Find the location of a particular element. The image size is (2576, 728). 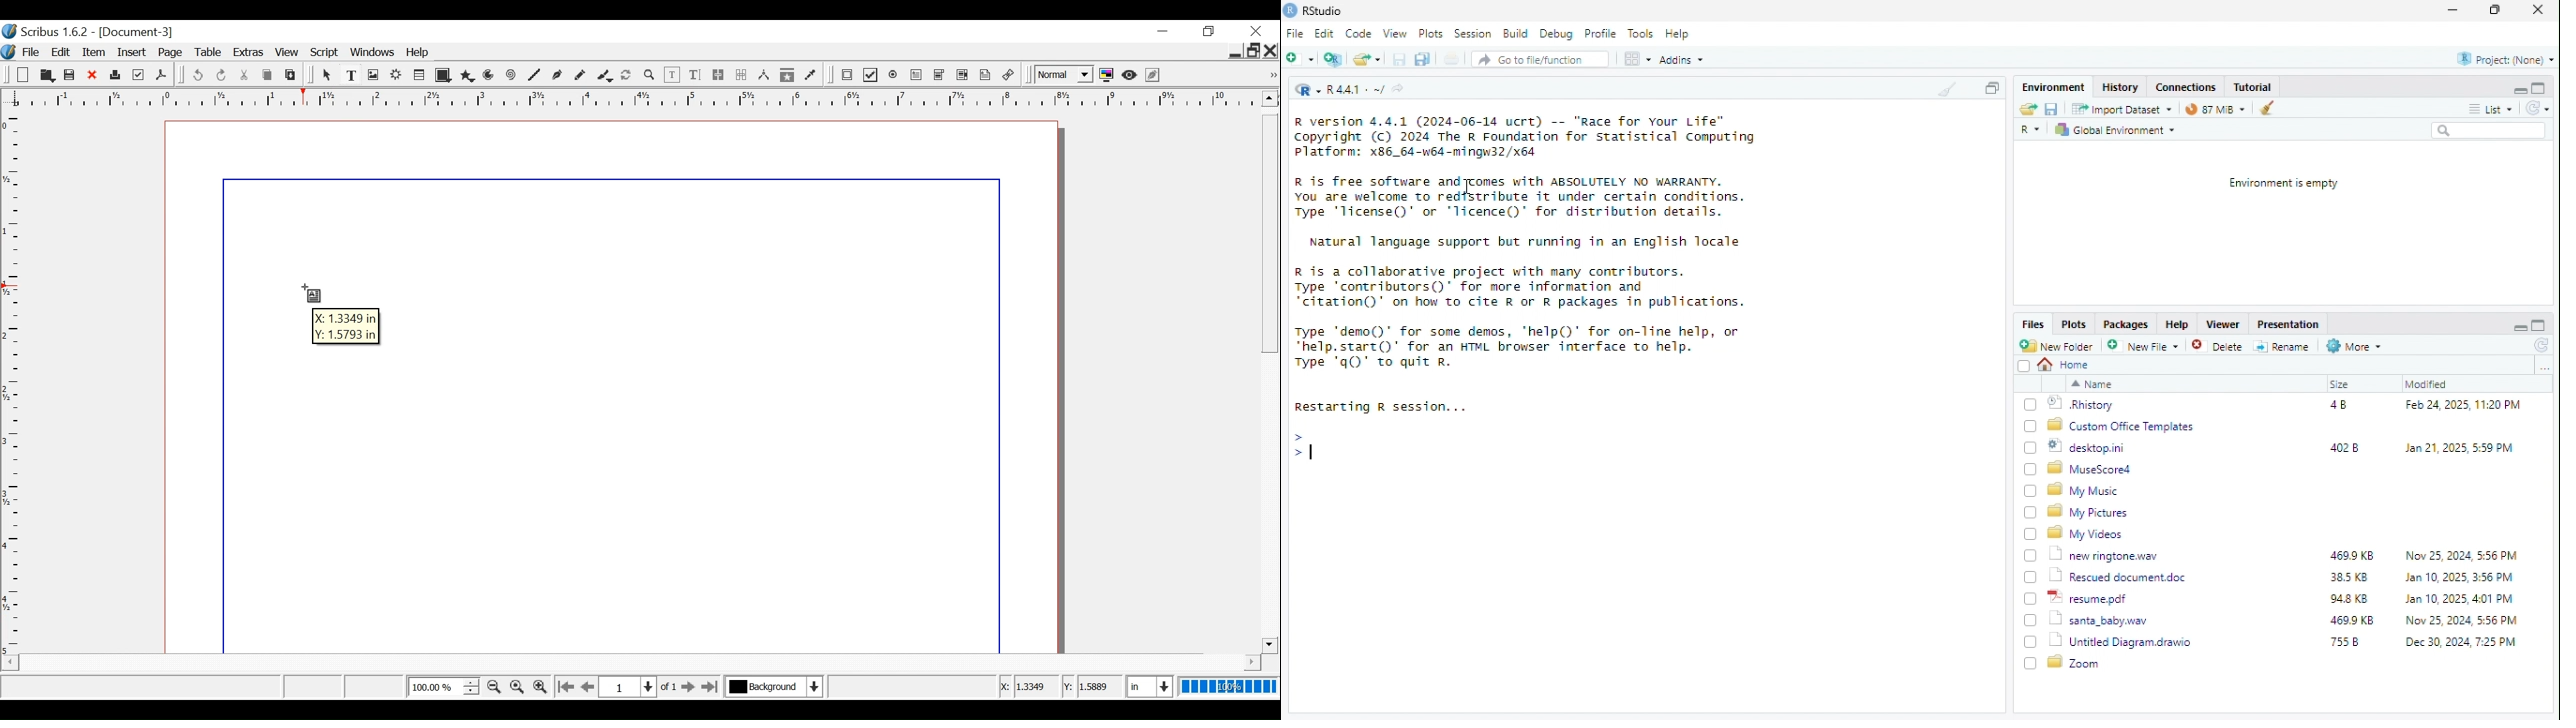

My Music is located at coordinates (2083, 491).